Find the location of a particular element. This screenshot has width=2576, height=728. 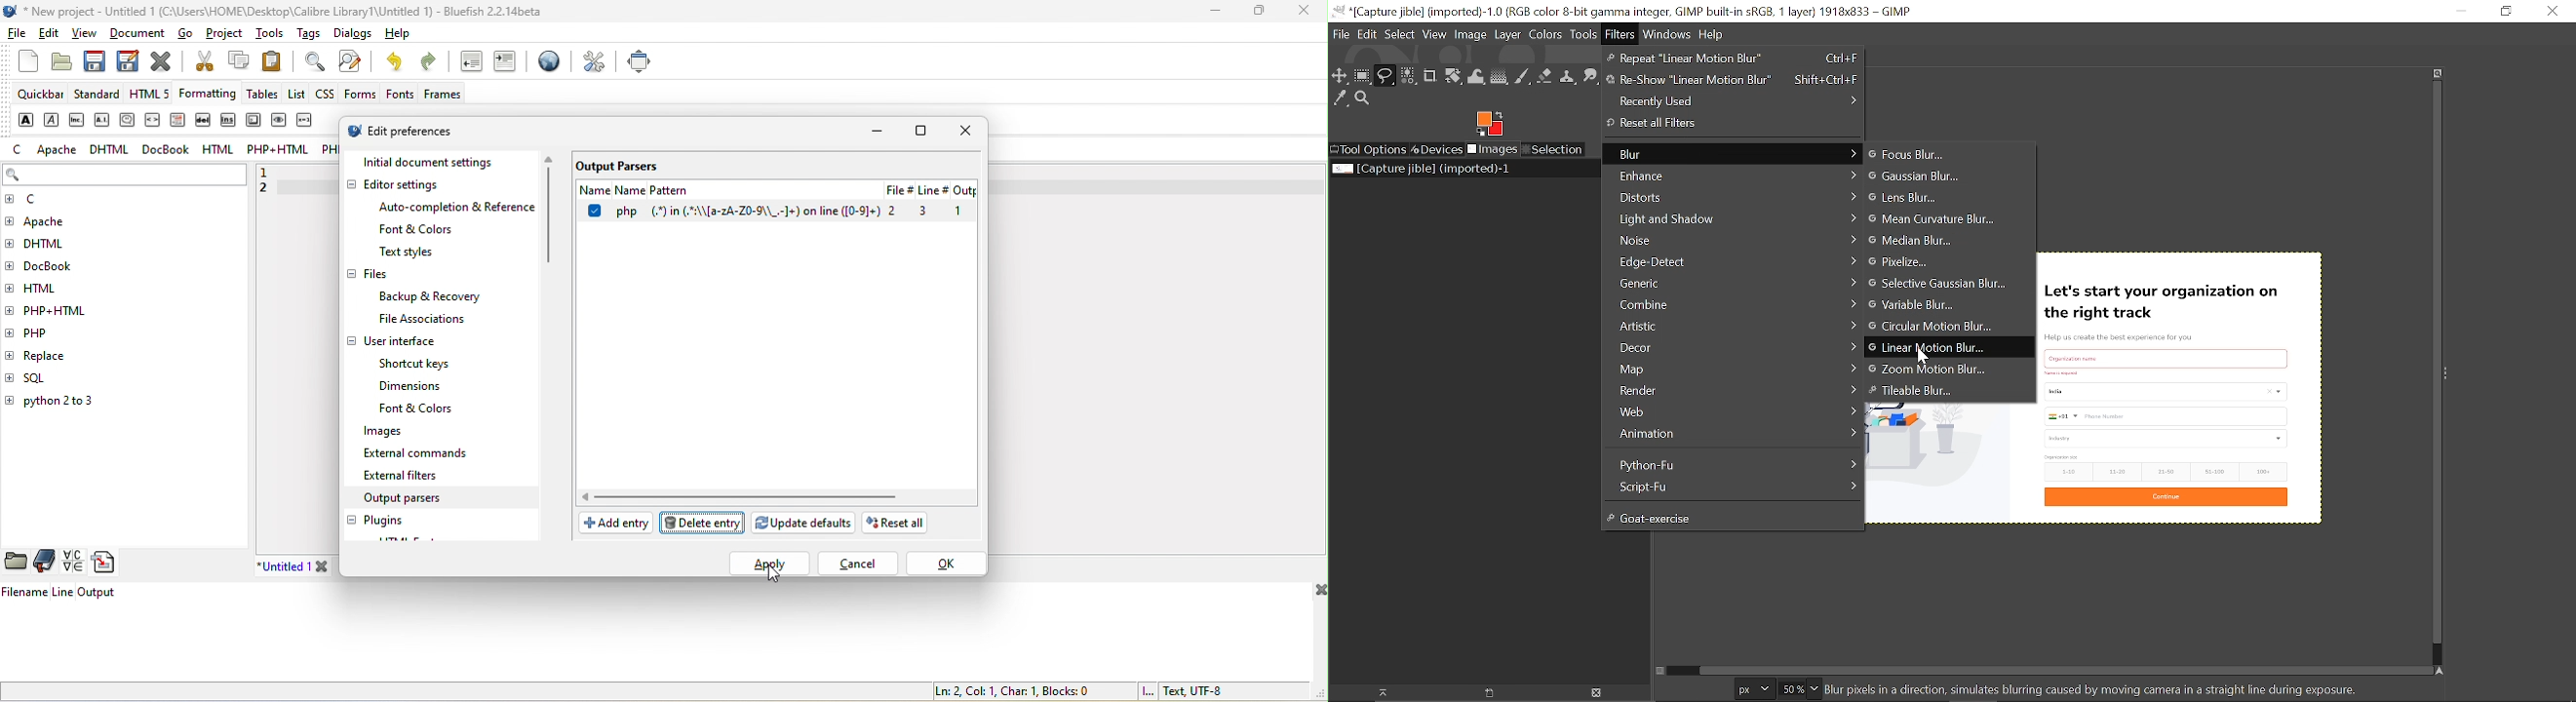

Raise dispaly is located at coordinates (1377, 693).